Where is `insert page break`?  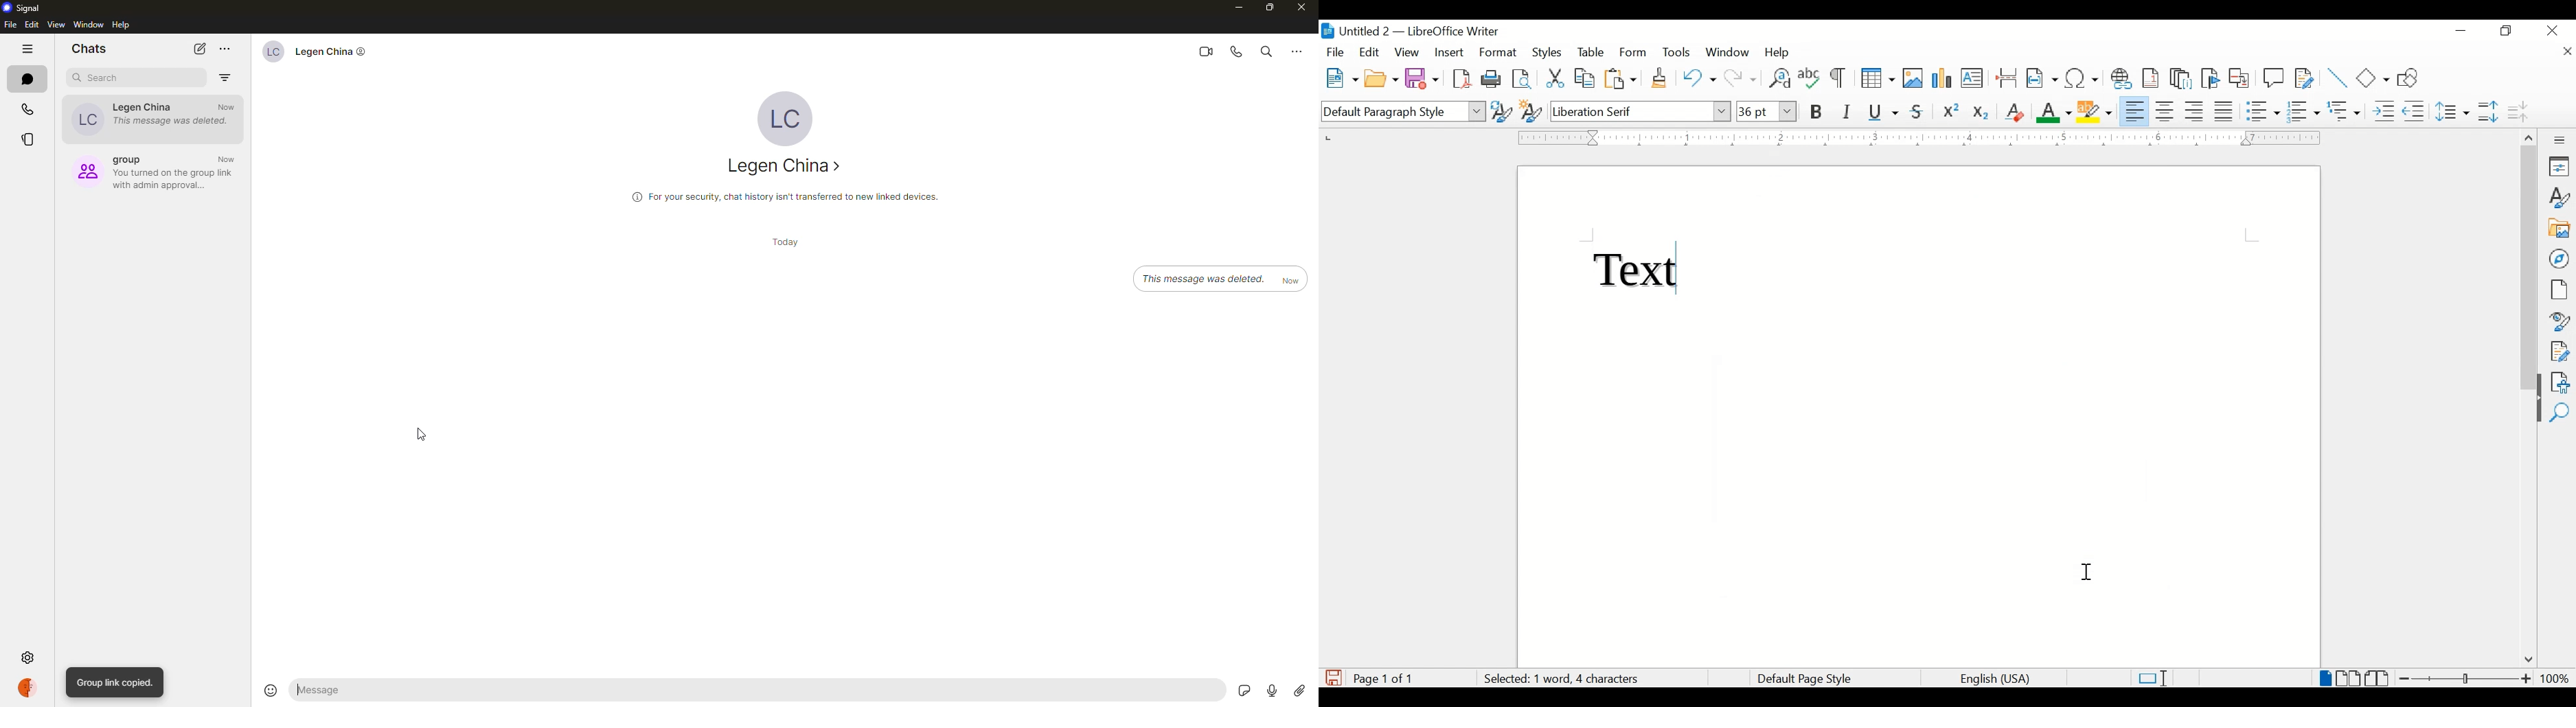 insert page break is located at coordinates (2006, 77).